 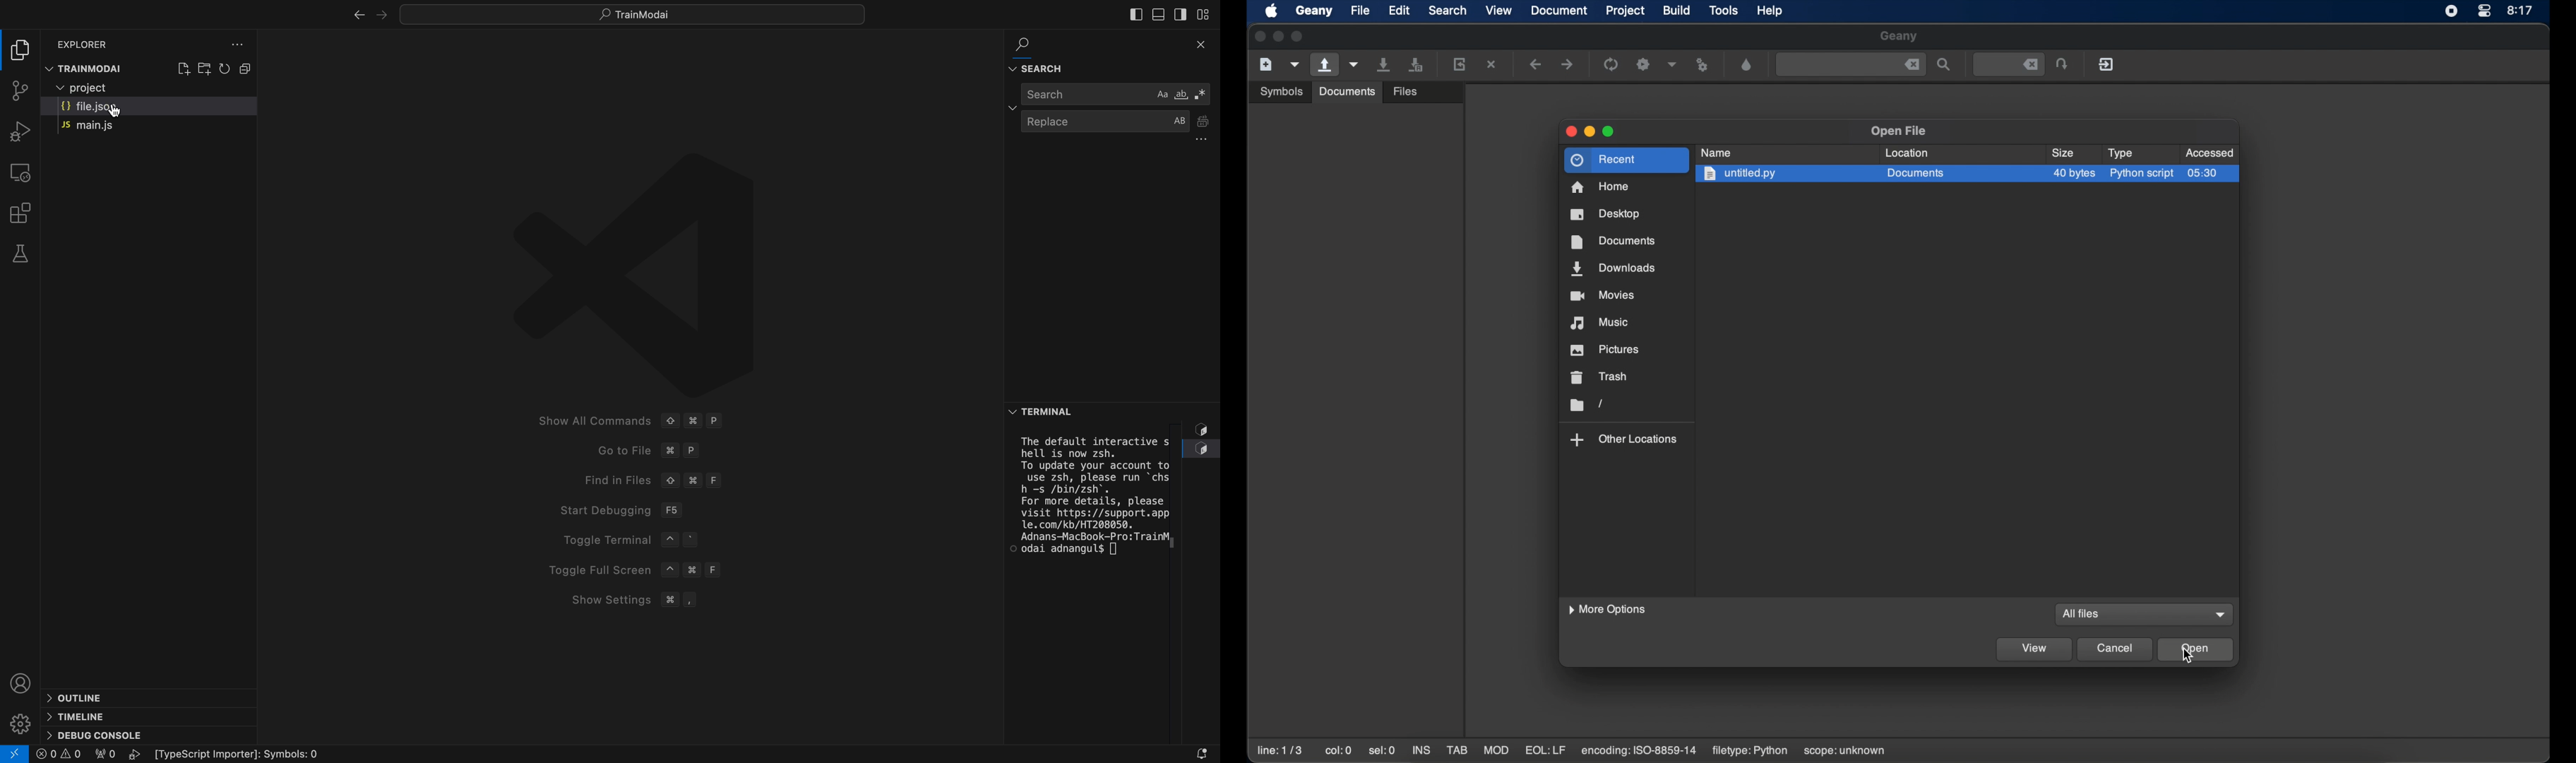 I want to click on type, so click(x=2120, y=153).